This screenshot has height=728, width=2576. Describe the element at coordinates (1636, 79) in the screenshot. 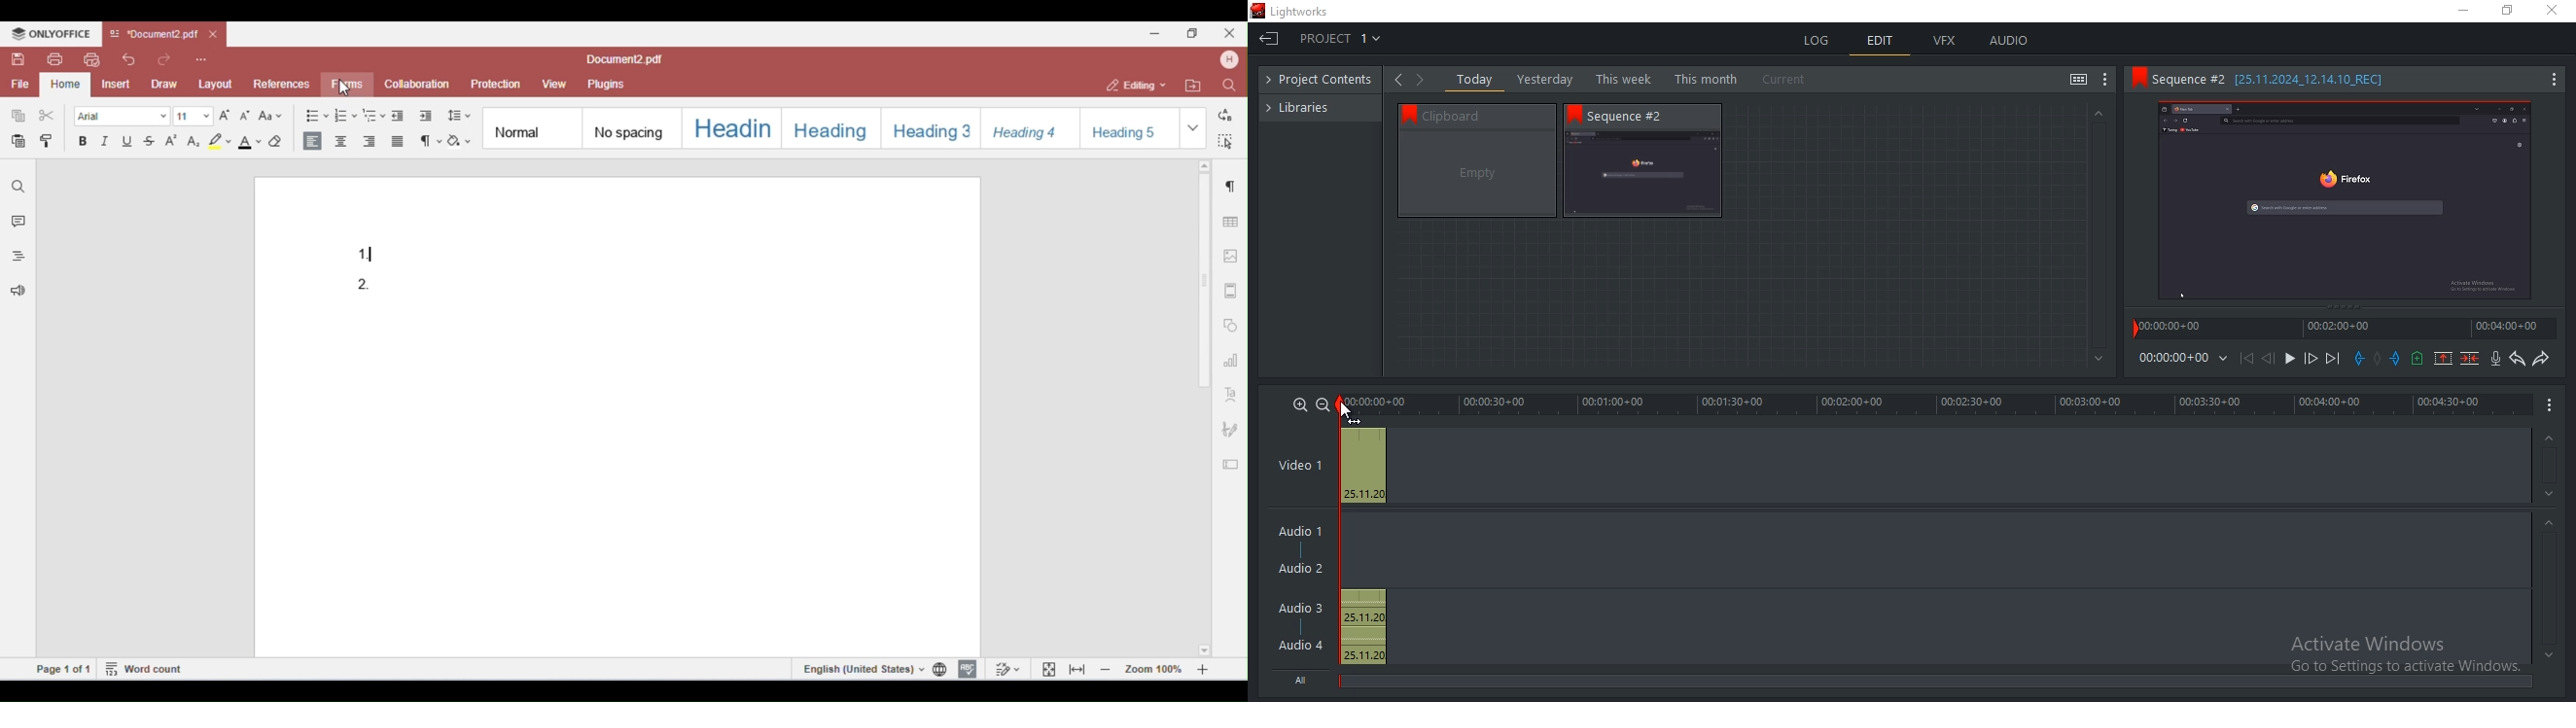

I see `Today, yesterday, This week, This month, Current` at that location.